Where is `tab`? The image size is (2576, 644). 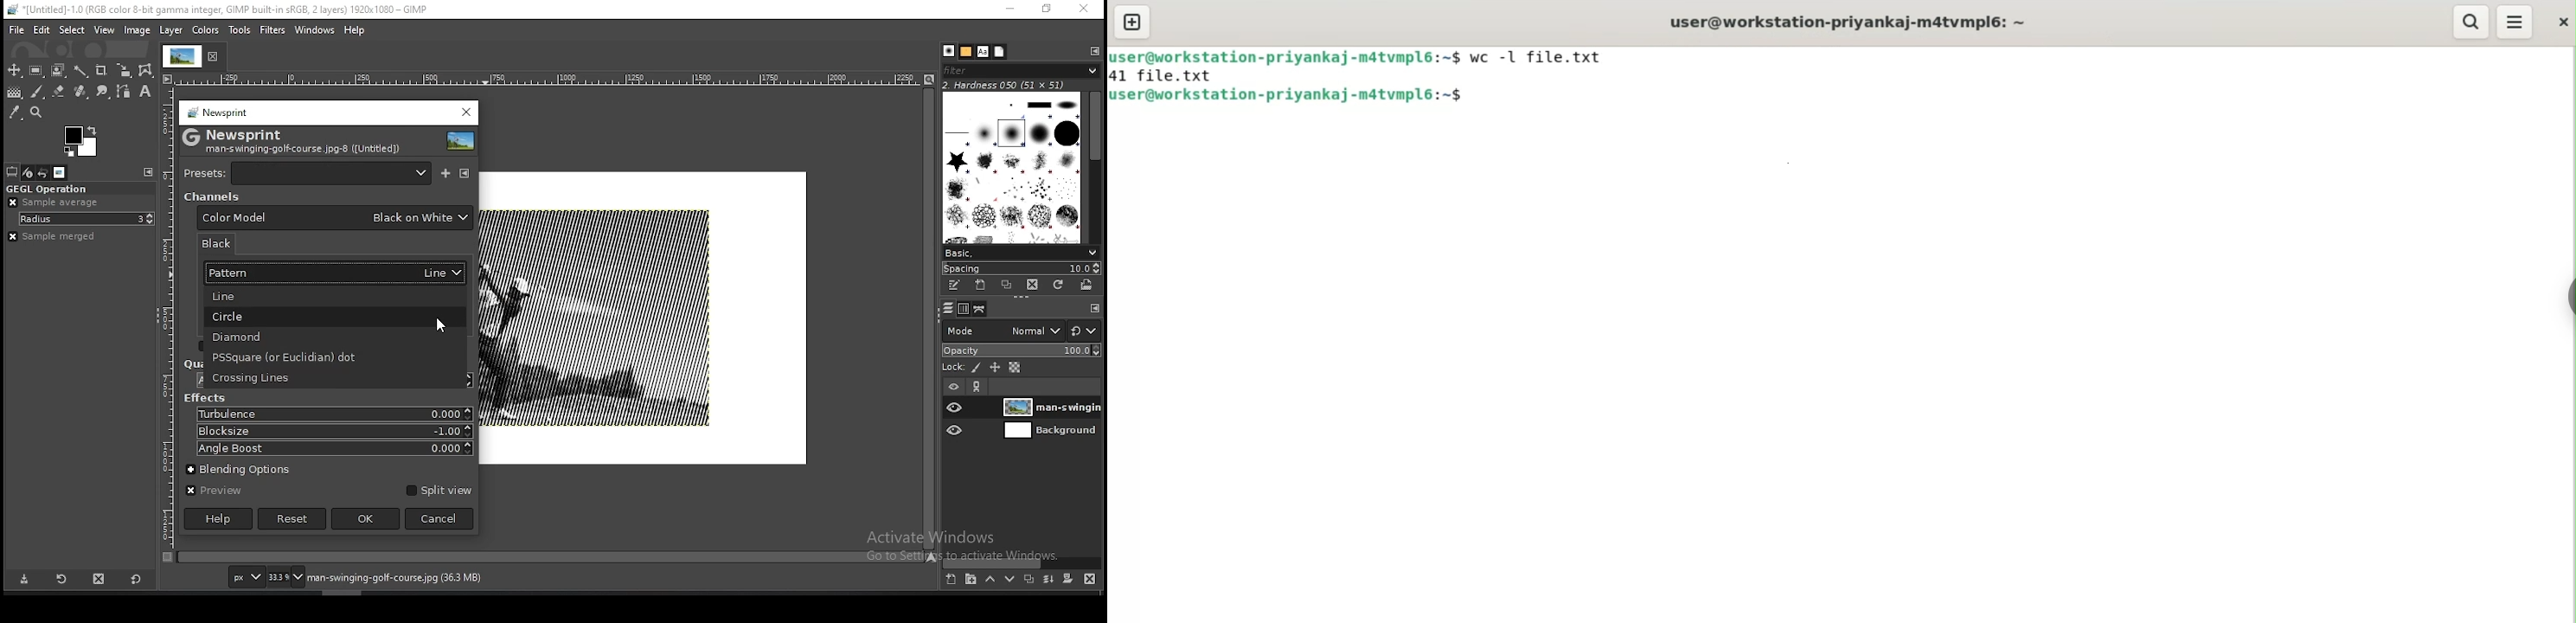
tab is located at coordinates (195, 57).